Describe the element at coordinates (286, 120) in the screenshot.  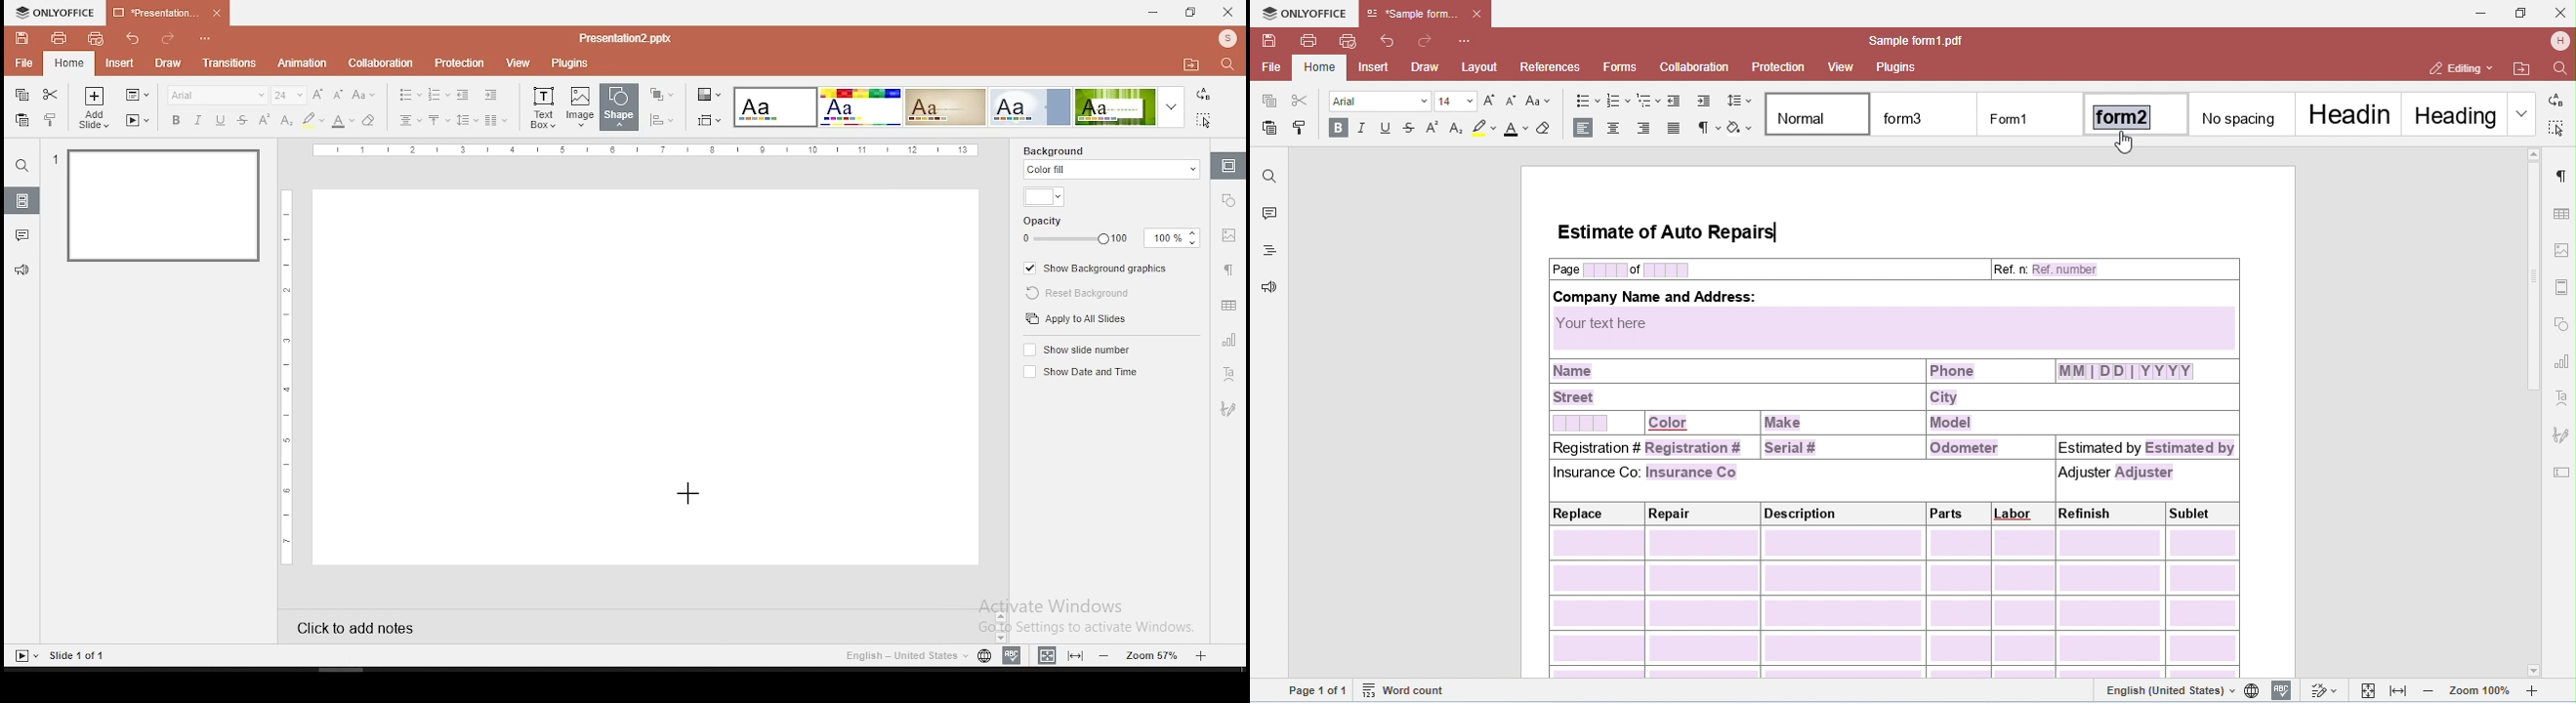
I see `subscript` at that location.